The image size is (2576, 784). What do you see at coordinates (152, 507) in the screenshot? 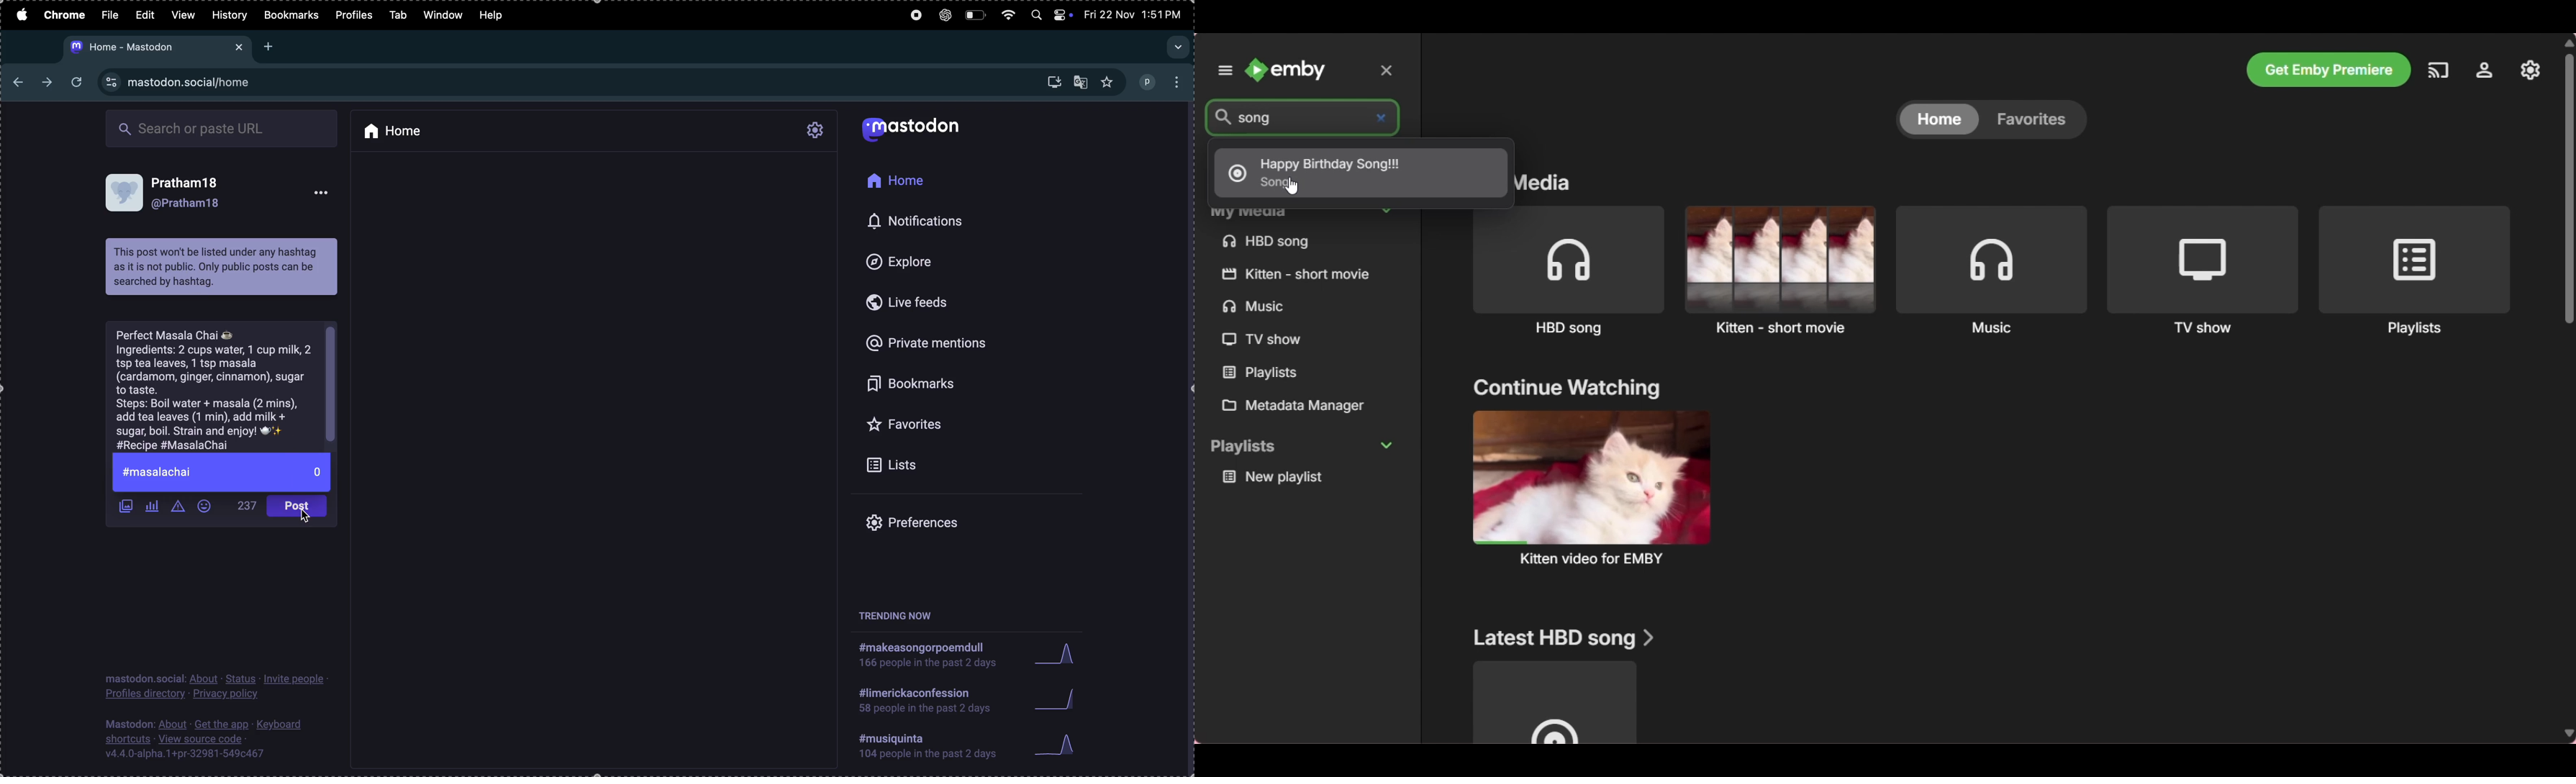
I see `poll` at bounding box center [152, 507].